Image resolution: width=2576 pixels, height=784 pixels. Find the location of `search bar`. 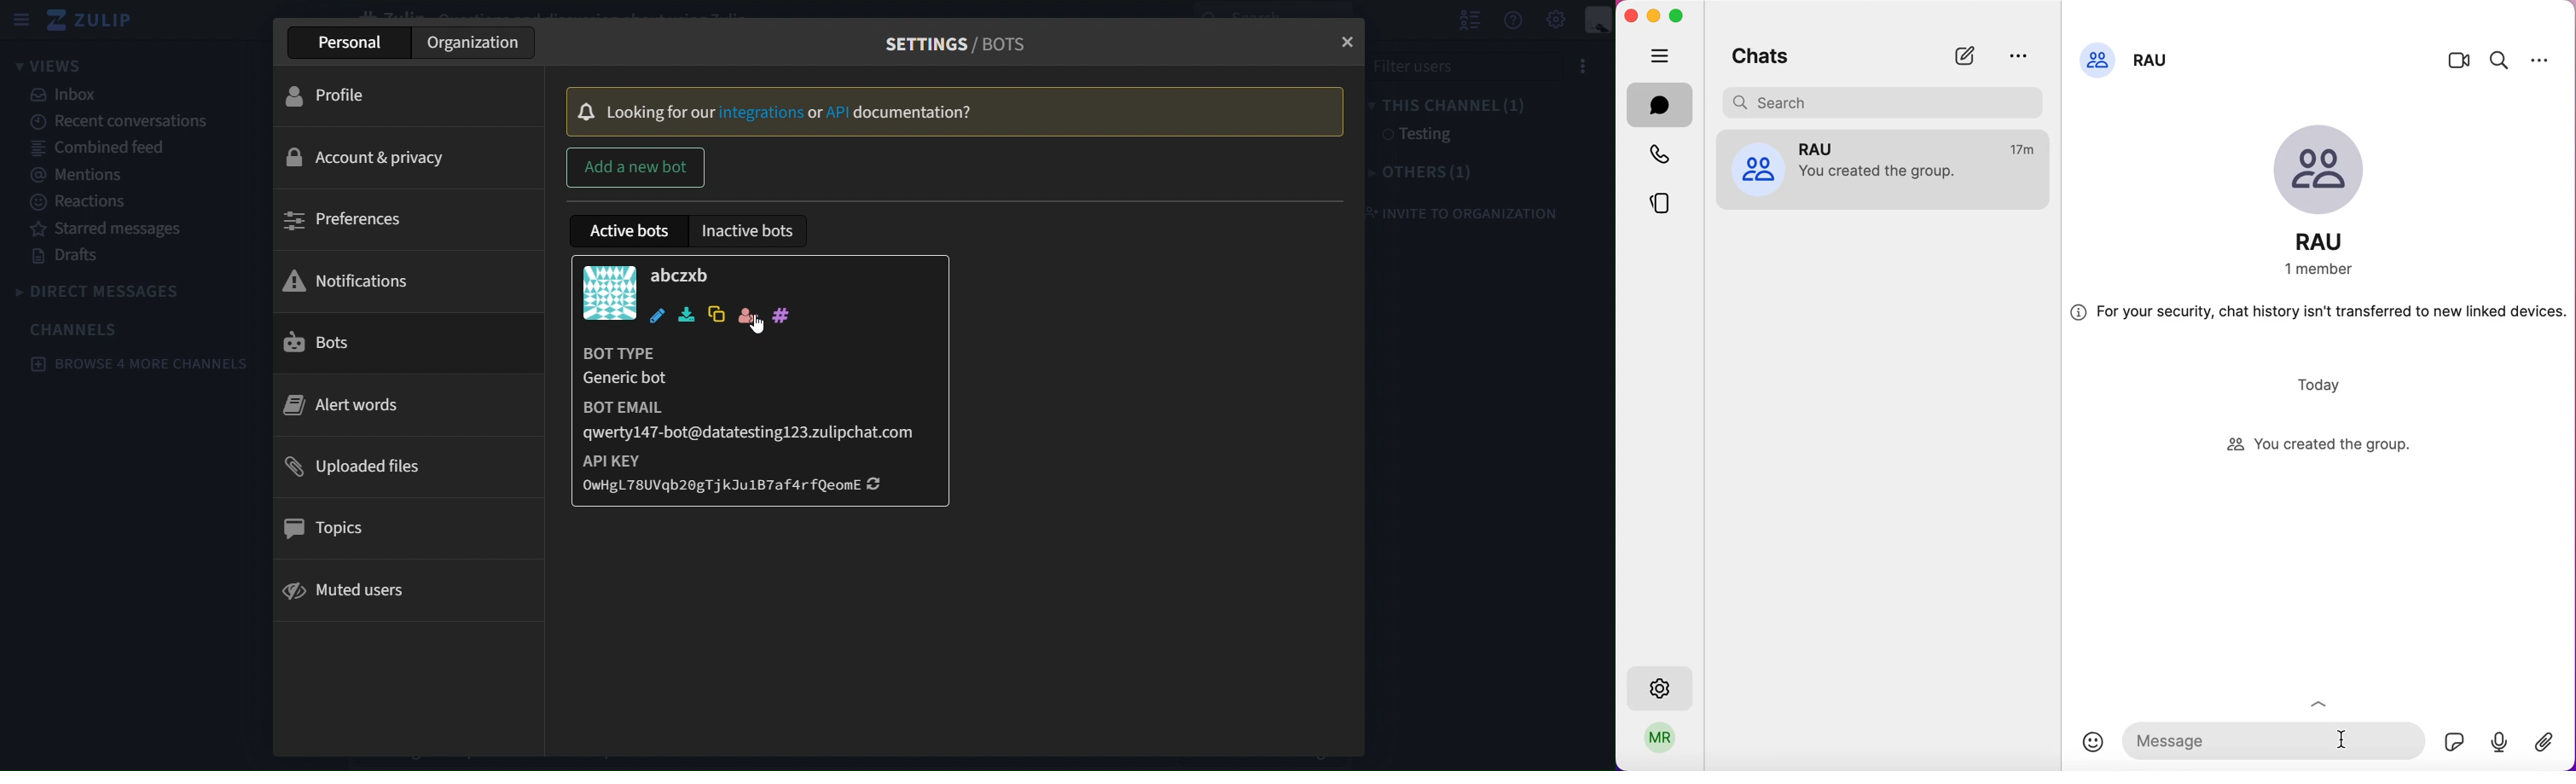

search bar is located at coordinates (1887, 101).